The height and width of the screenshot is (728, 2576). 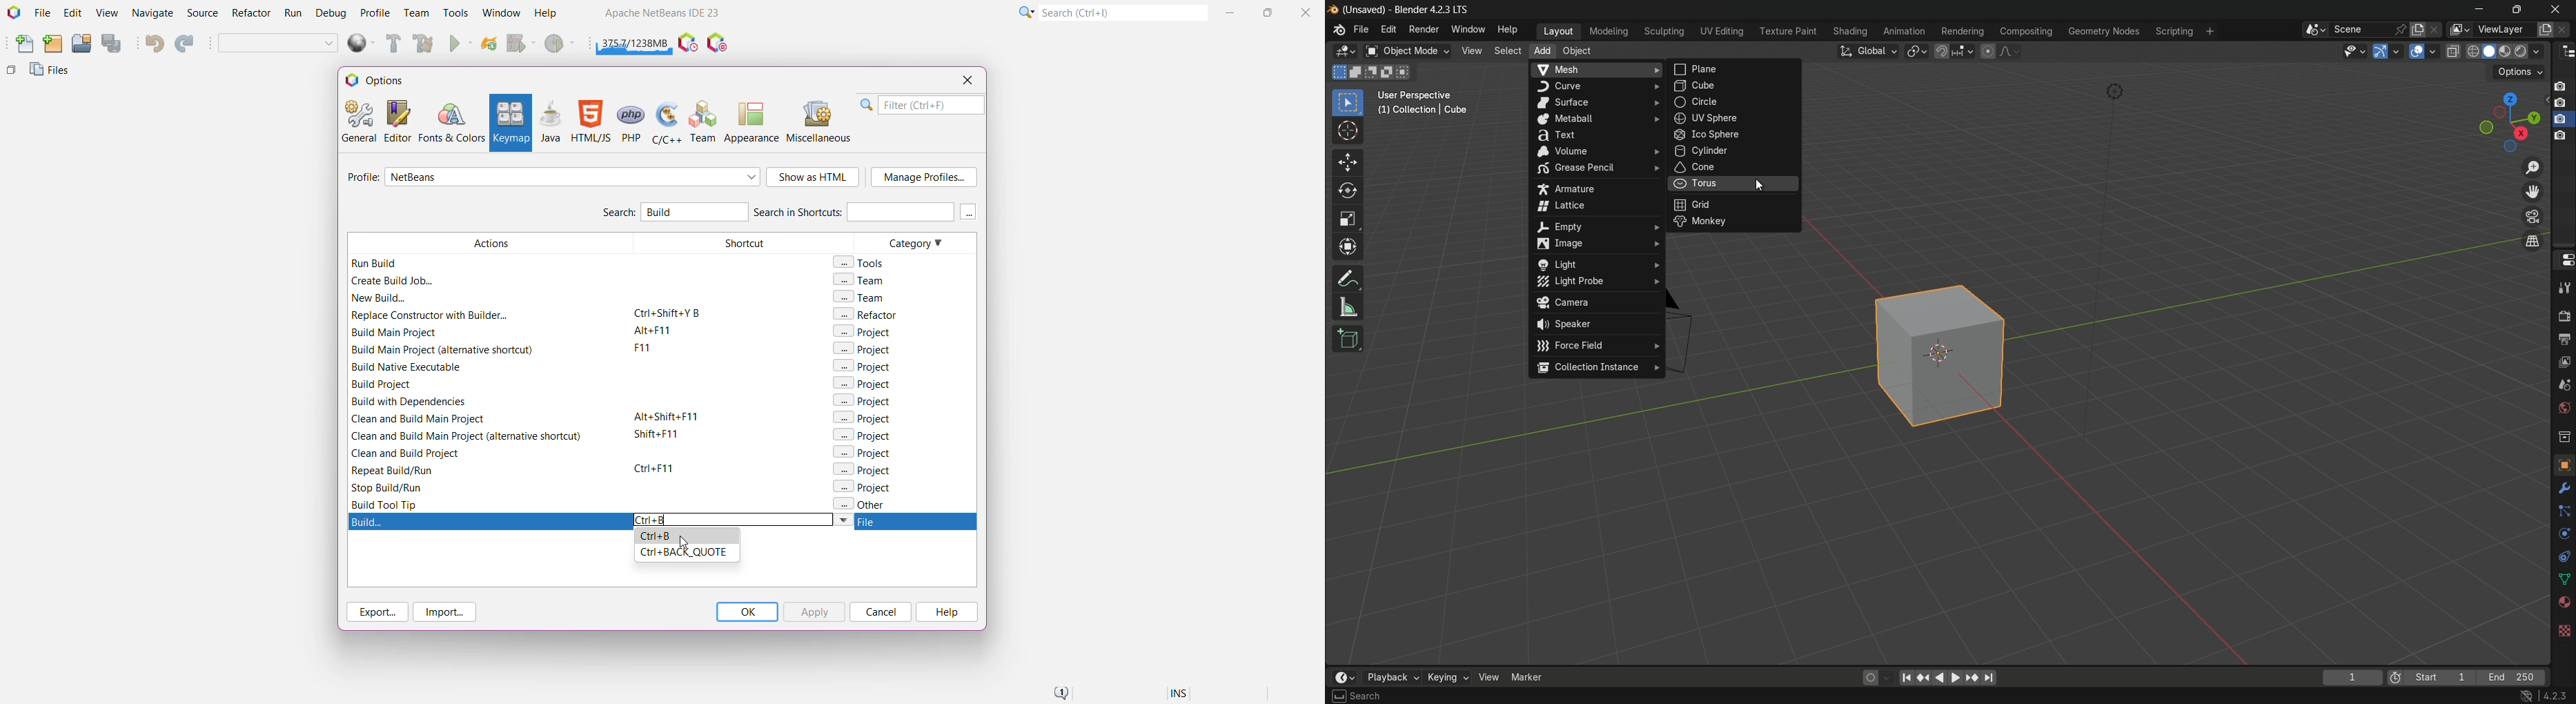 What do you see at coordinates (1595, 303) in the screenshot?
I see `camera` at bounding box center [1595, 303].